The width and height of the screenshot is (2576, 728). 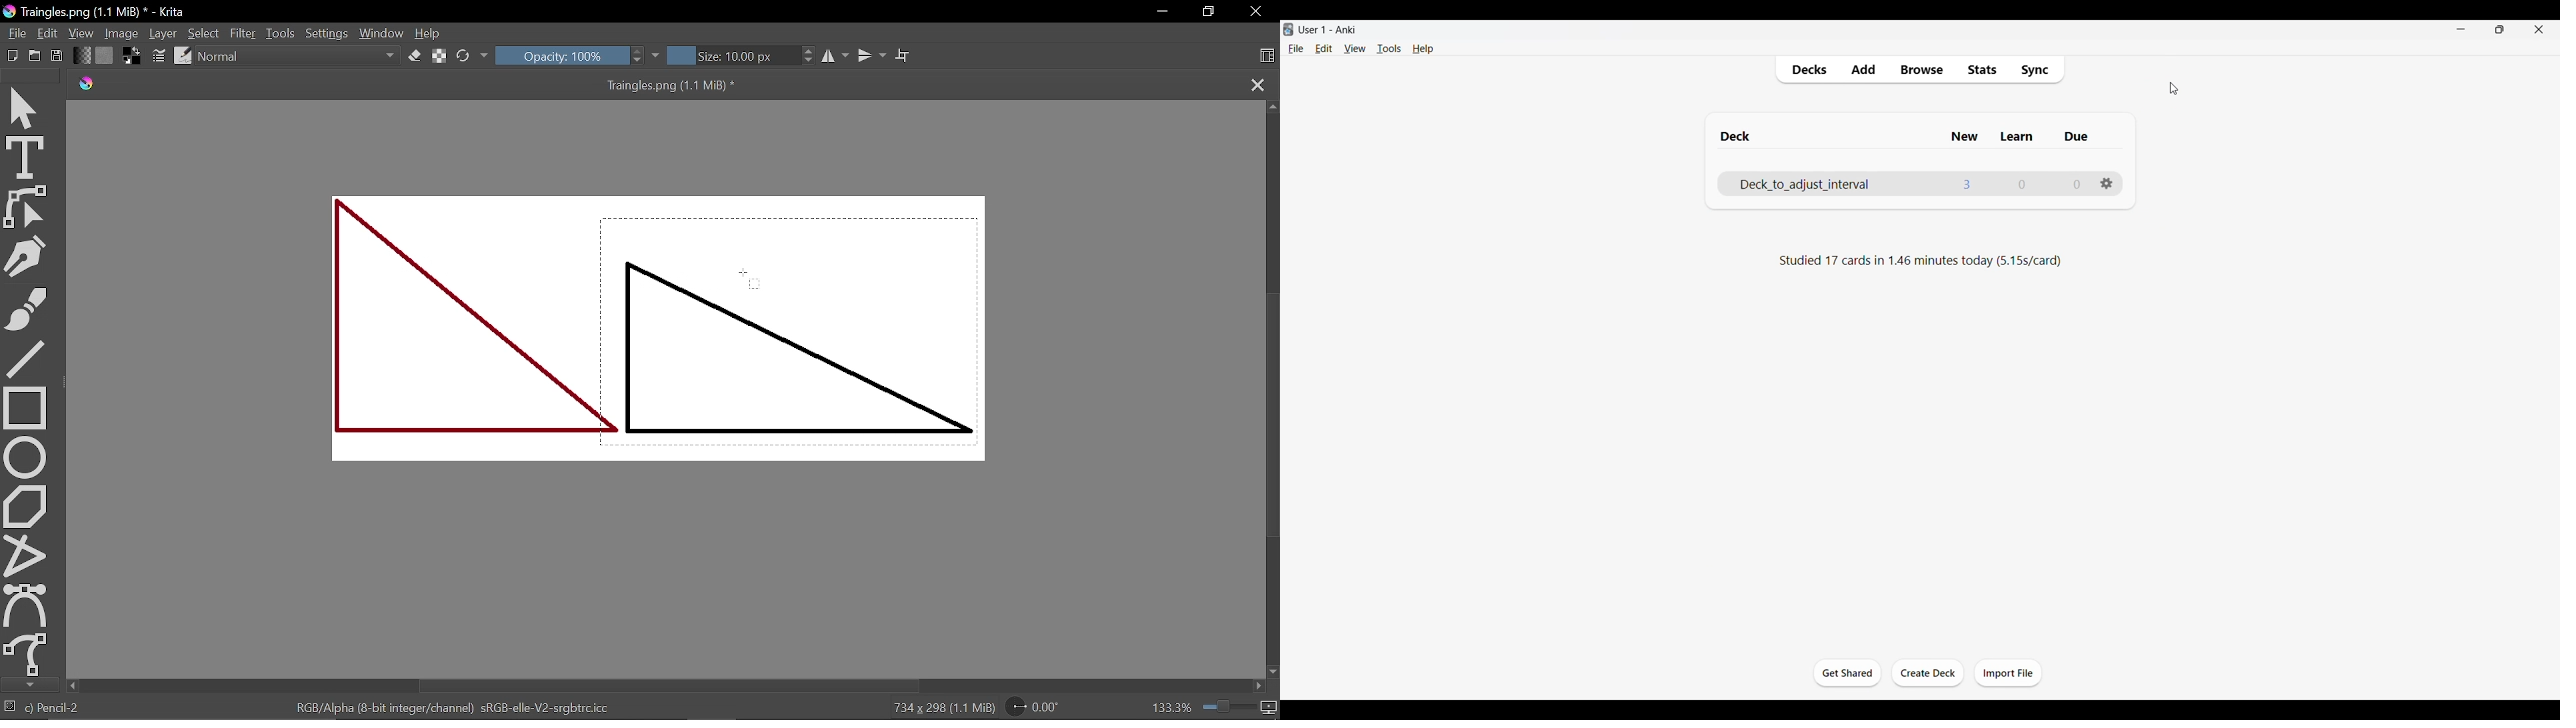 What do you see at coordinates (415, 56) in the screenshot?
I see `Eraser` at bounding box center [415, 56].